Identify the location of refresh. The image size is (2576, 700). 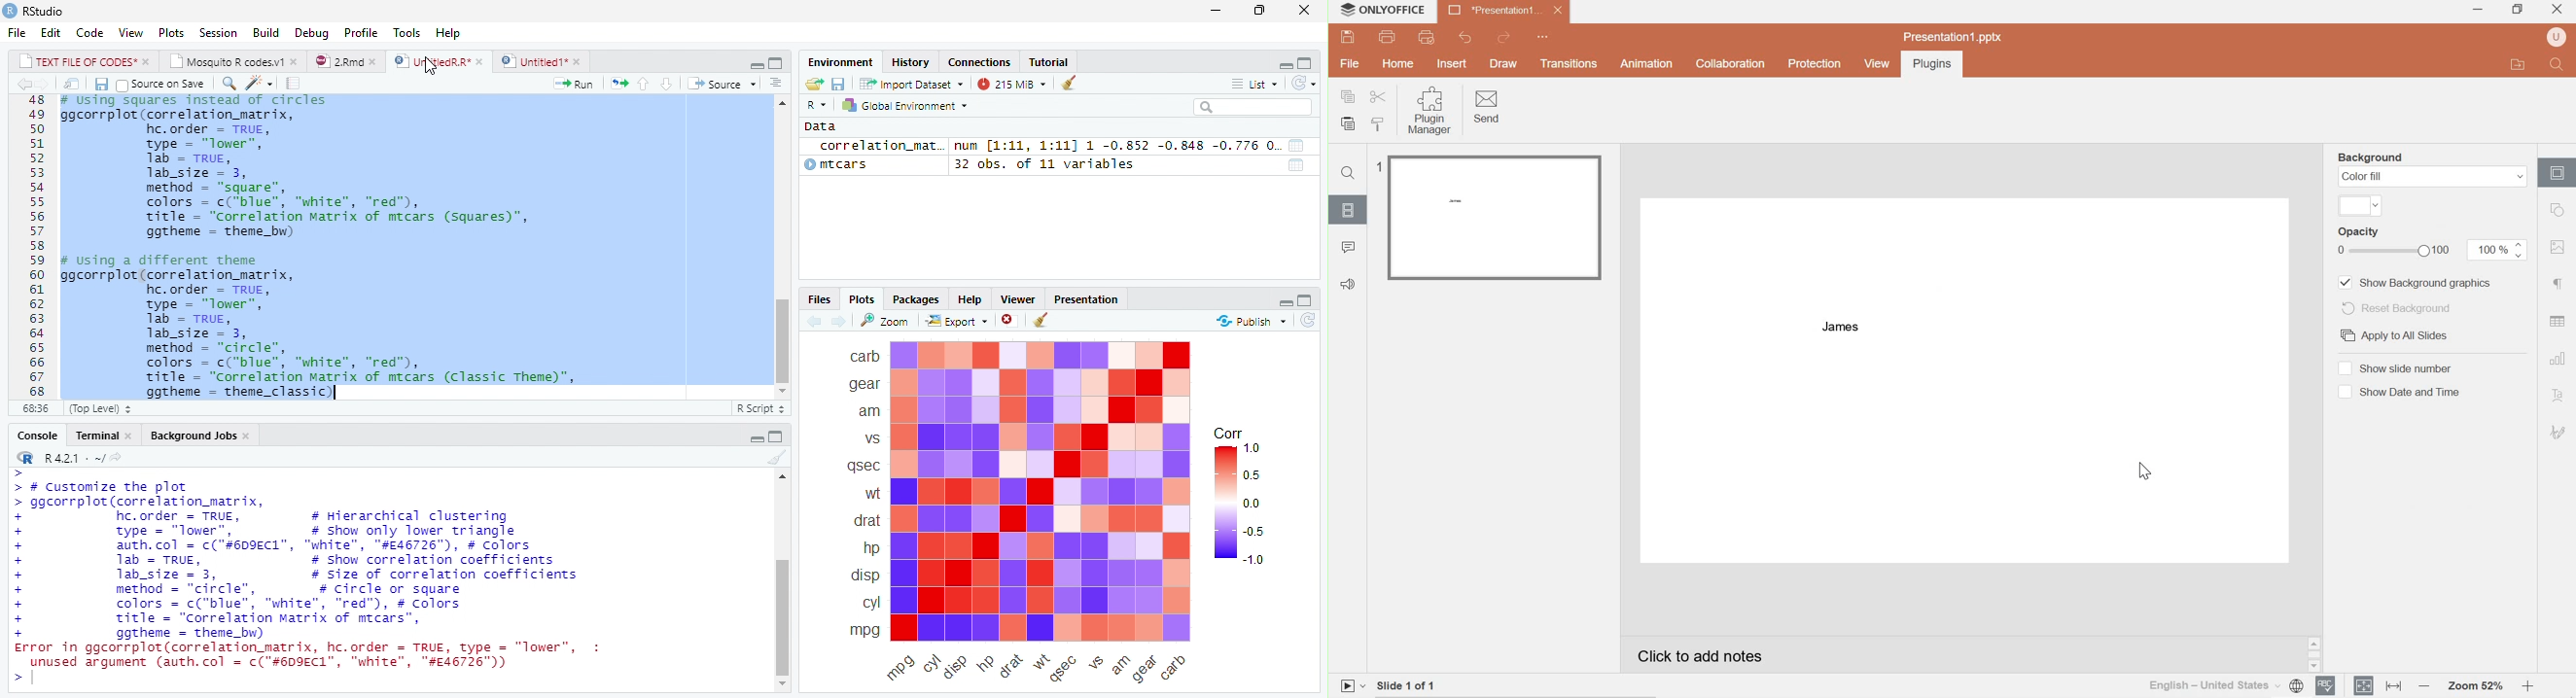
(1309, 323).